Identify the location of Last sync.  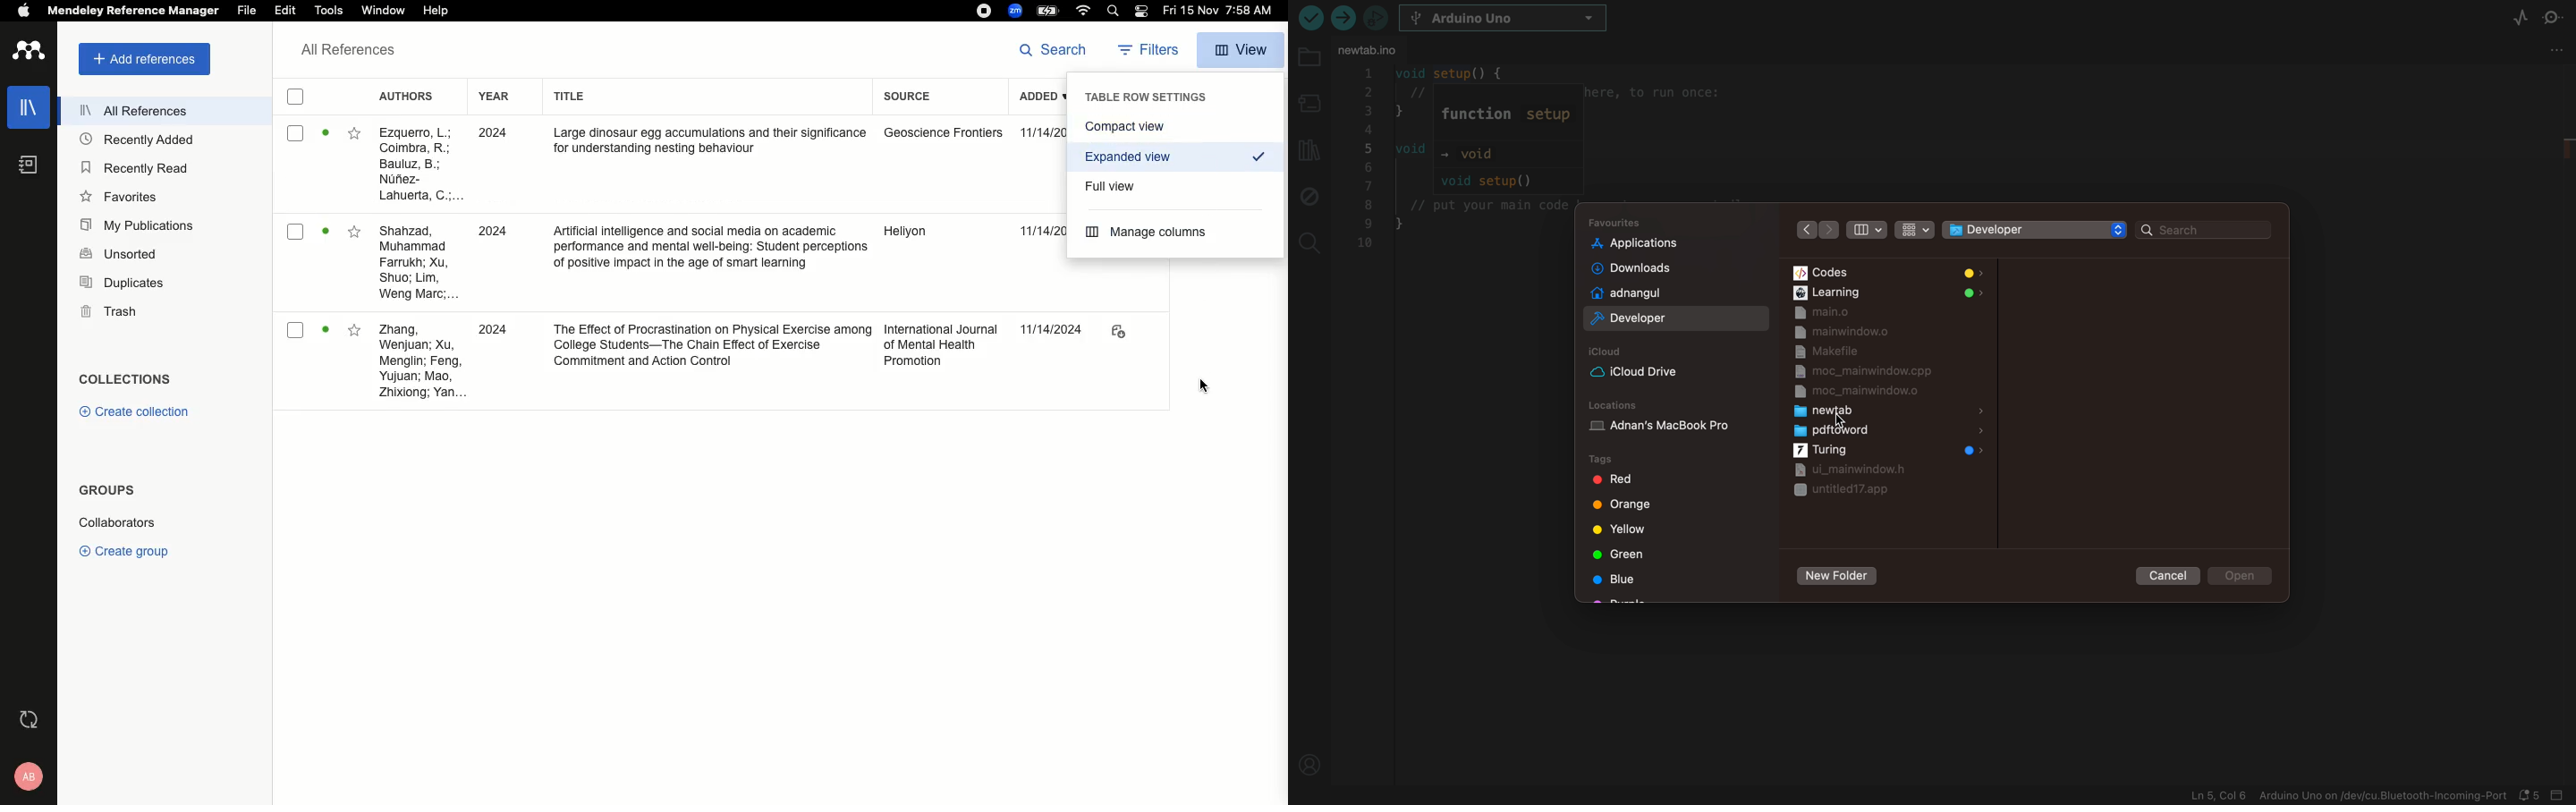
(27, 720).